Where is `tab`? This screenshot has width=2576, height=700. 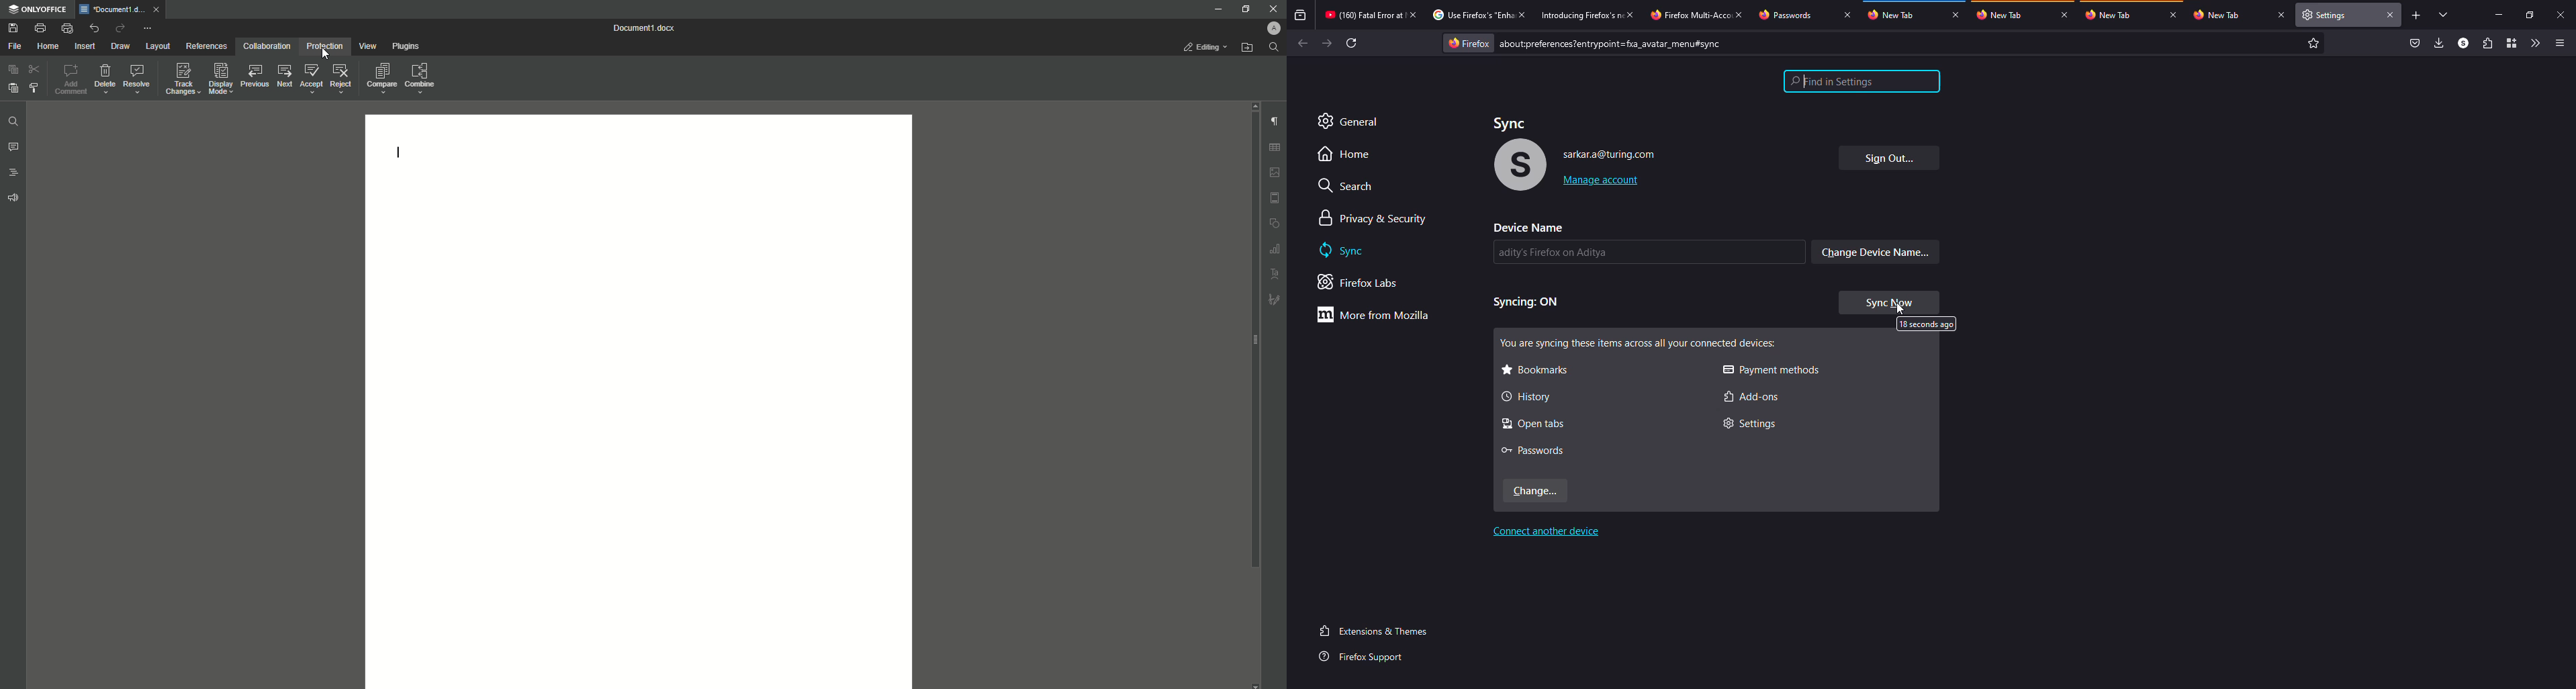
tab is located at coordinates (1690, 14).